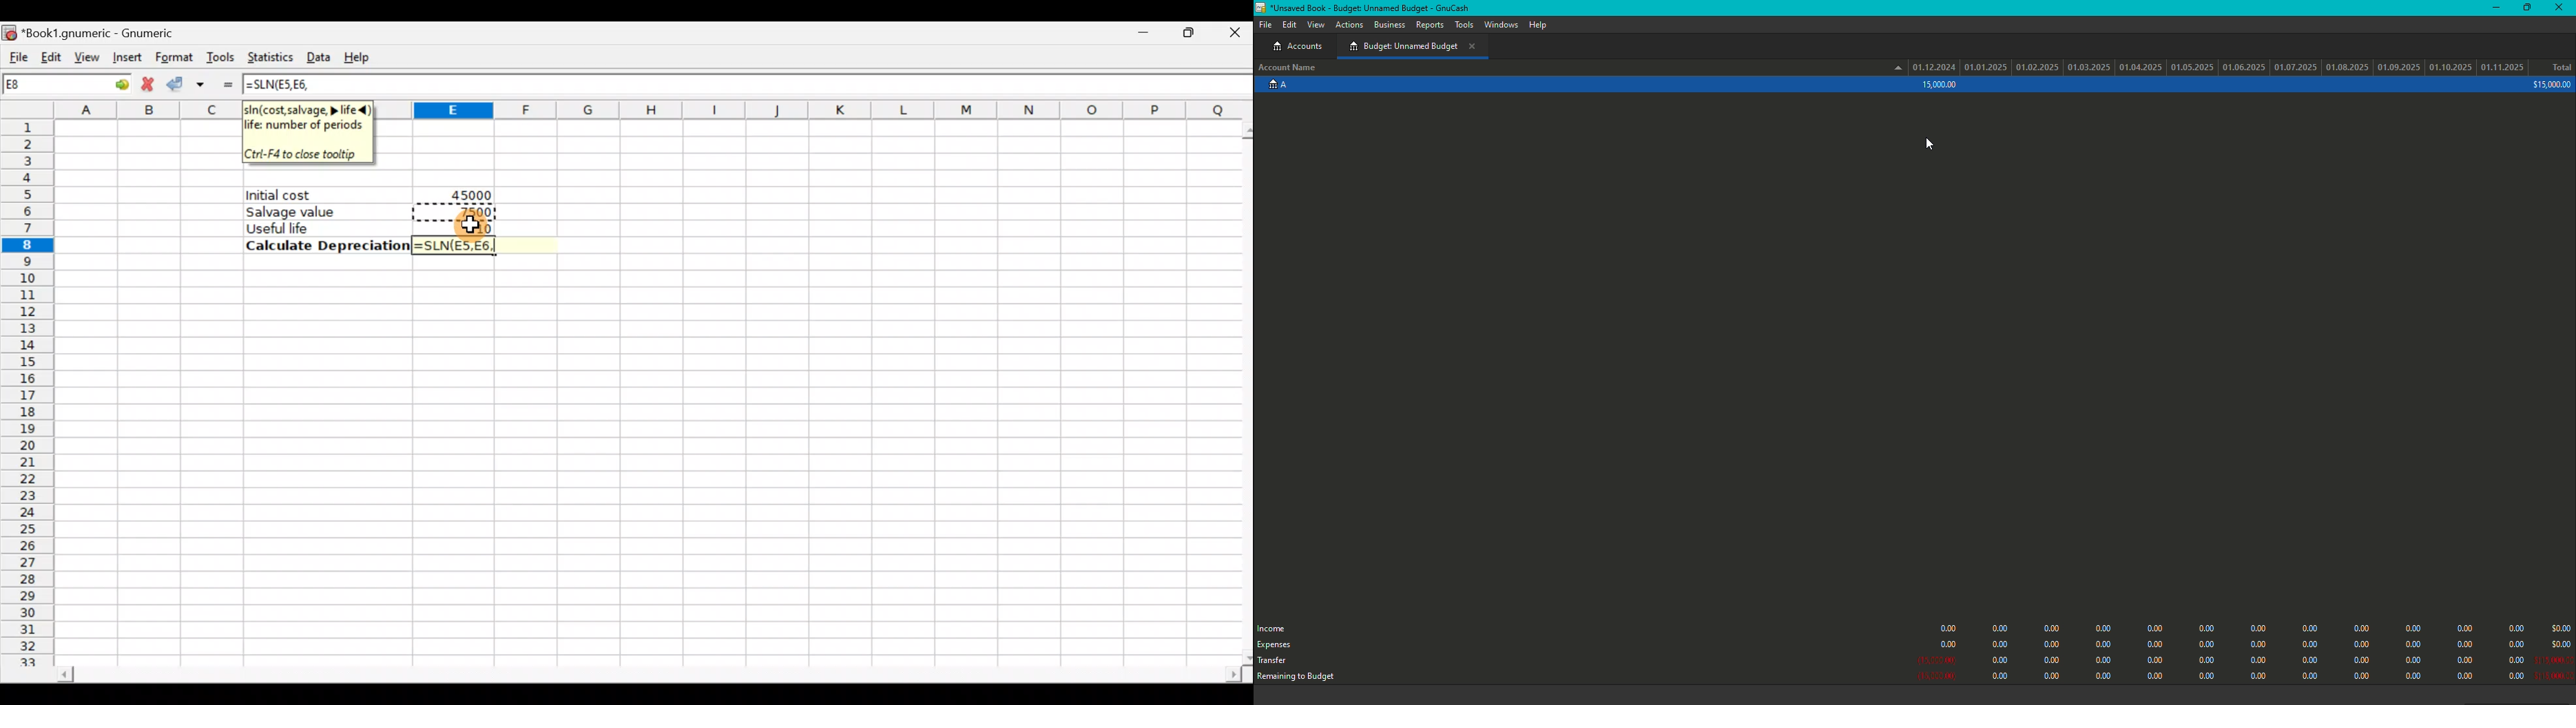  Describe the element at coordinates (321, 228) in the screenshot. I see `Useful life` at that location.